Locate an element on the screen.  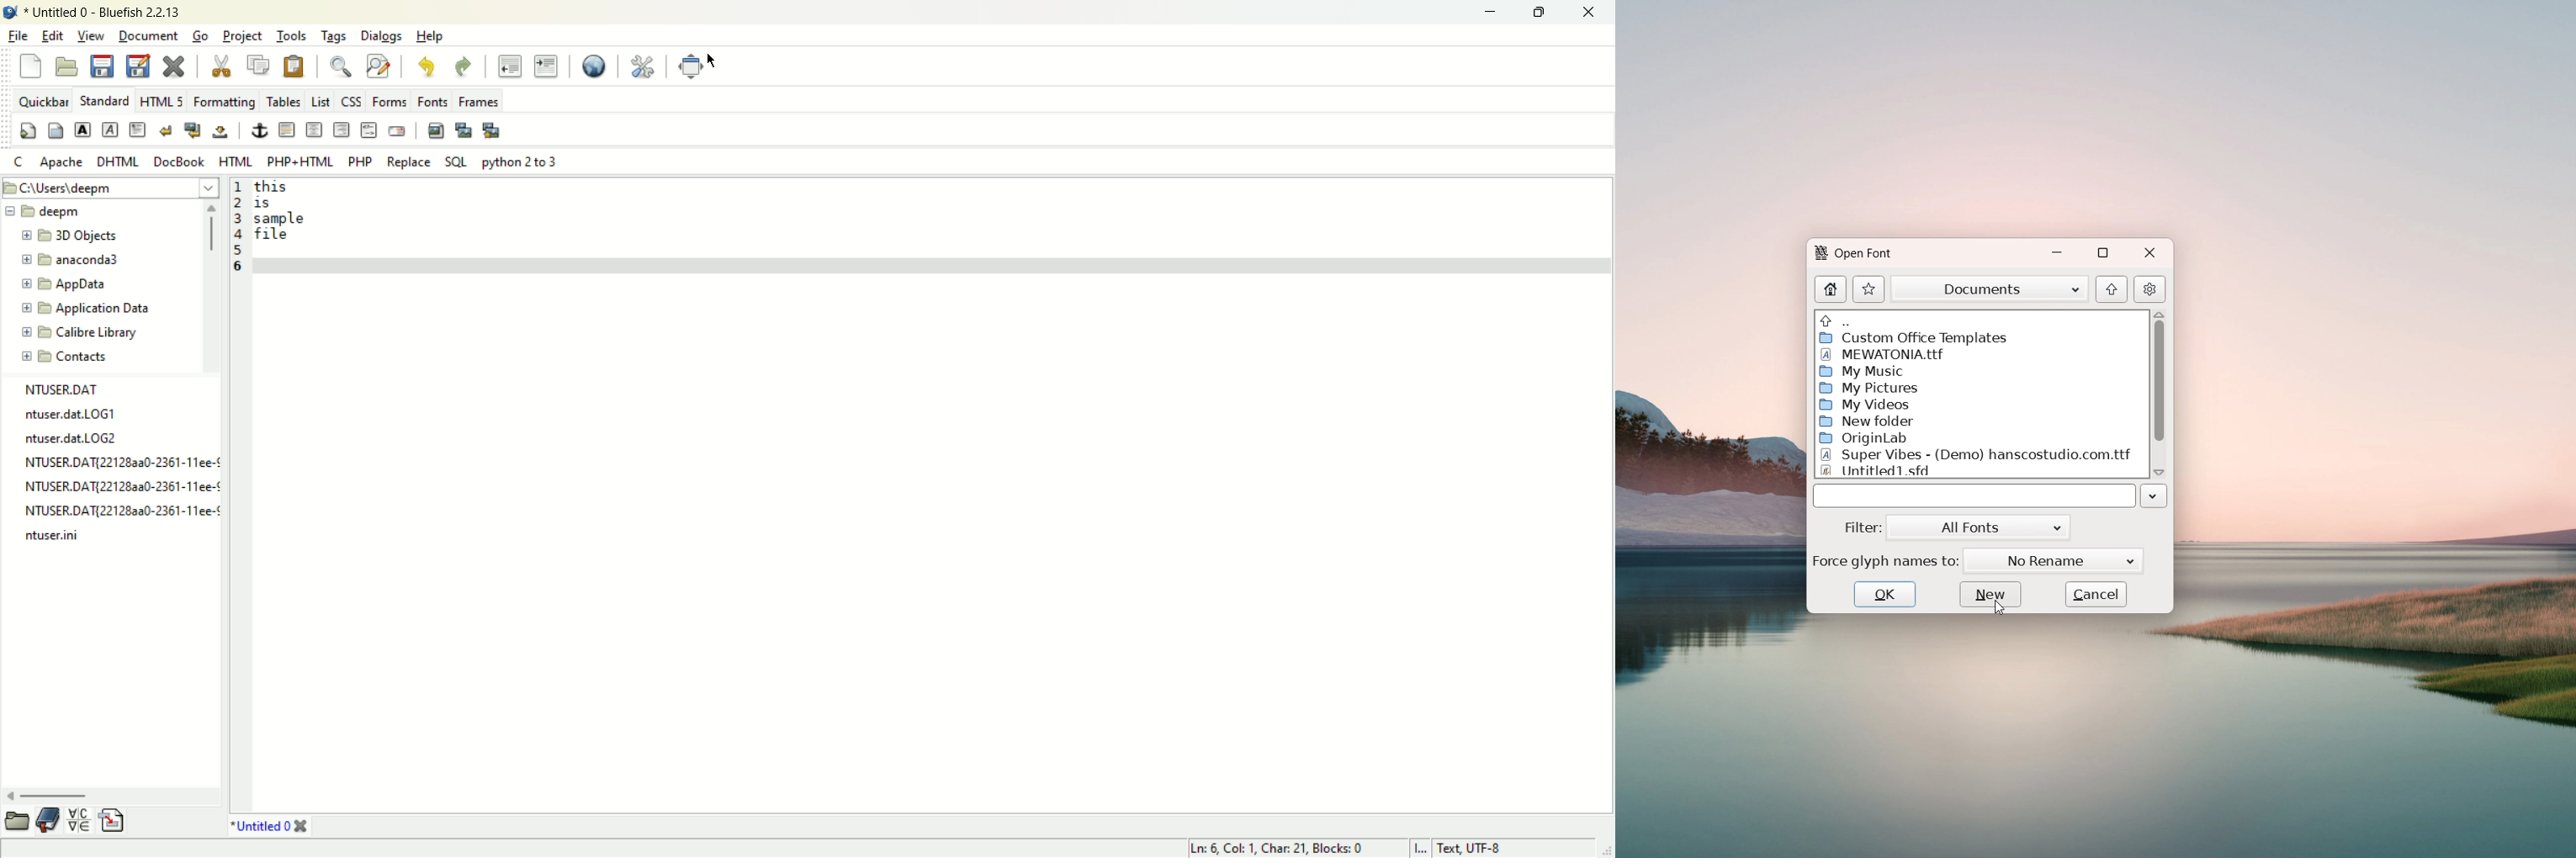
PHP+HTML is located at coordinates (300, 162).